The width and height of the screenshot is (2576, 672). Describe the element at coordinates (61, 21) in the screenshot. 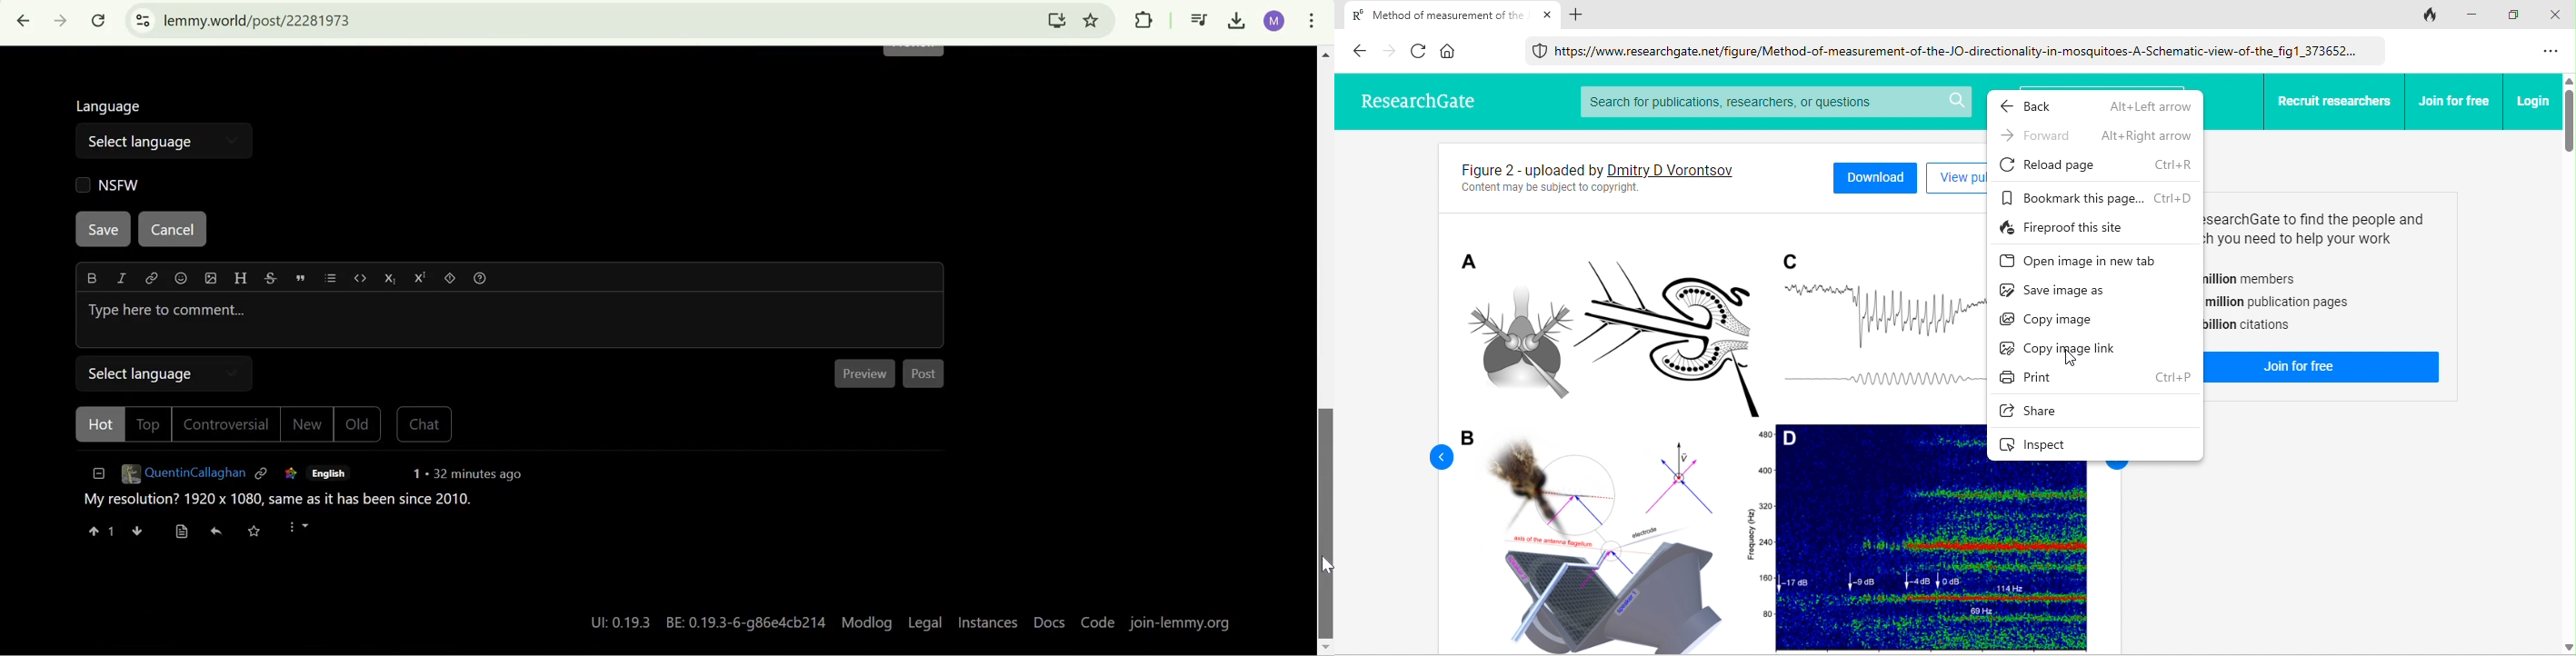

I see `Click to go forward, hold to see history` at that location.